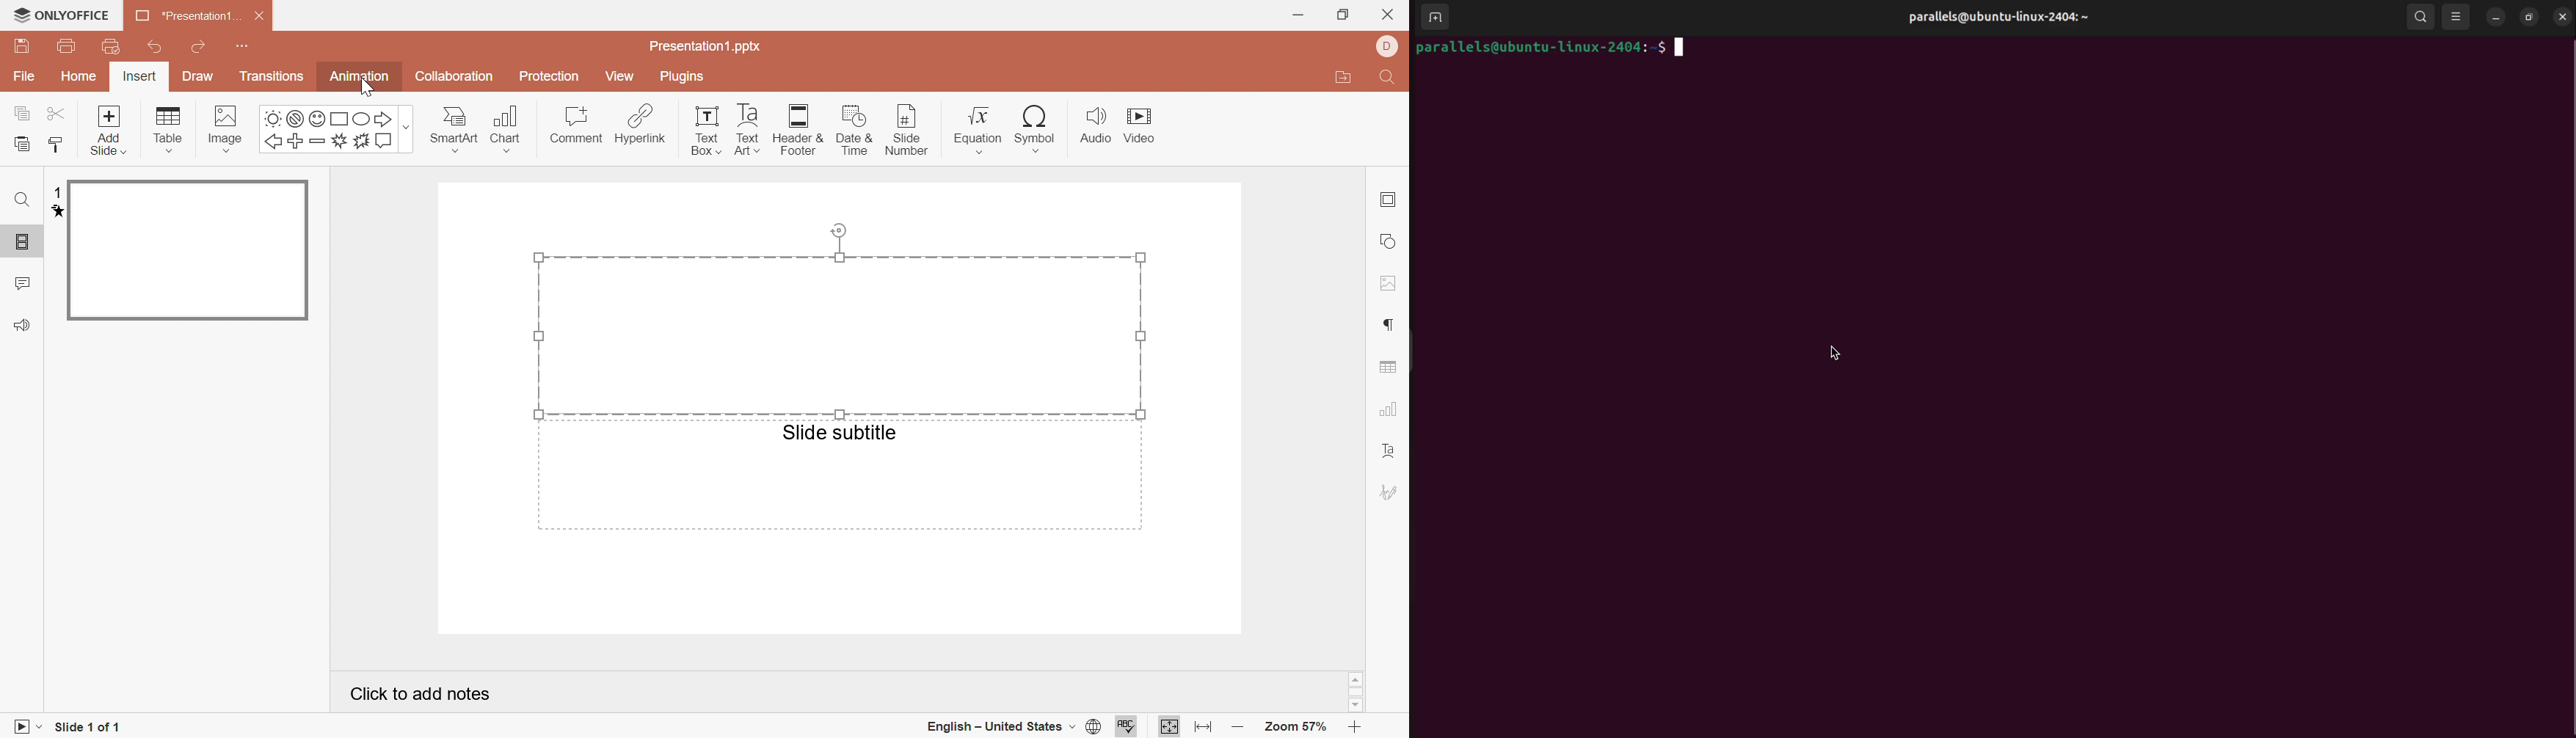 The height and width of the screenshot is (756, 2576). What do you see at coordinates (548, 77) in the screenshot?
I see `protection` at bounding box center [548, 77].